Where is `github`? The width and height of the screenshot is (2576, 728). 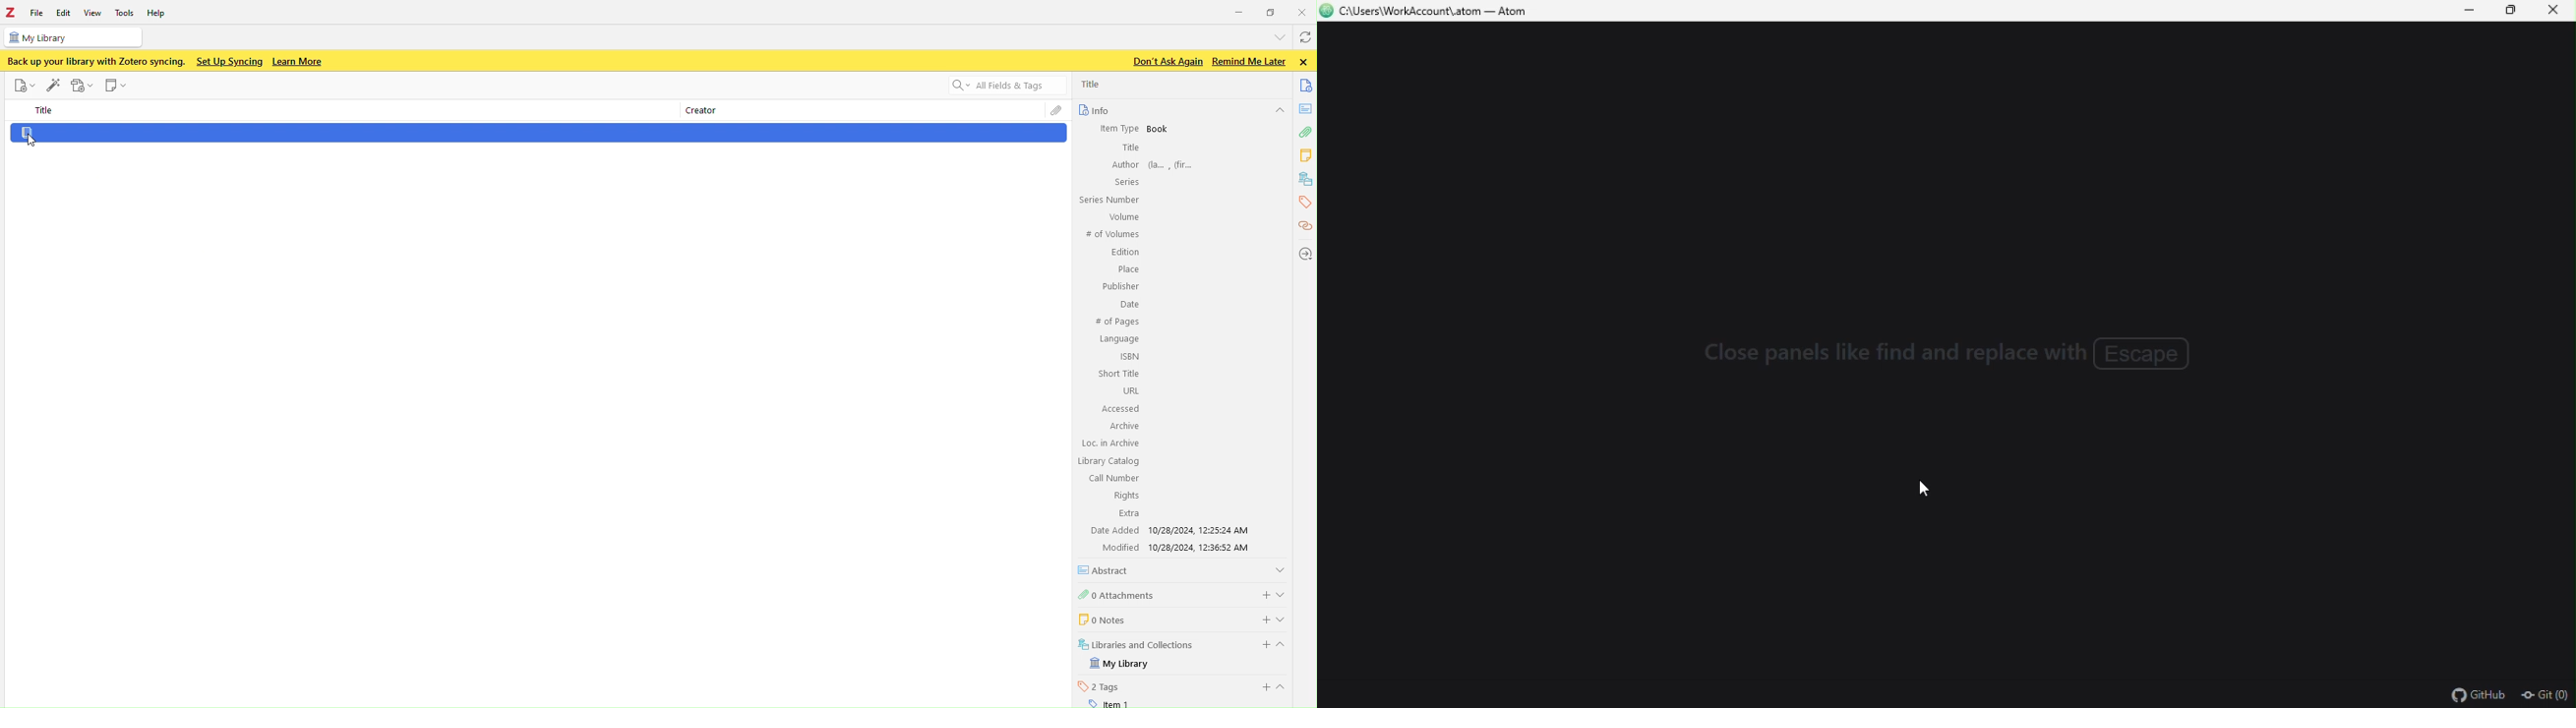 github is located at coordinates (2479, 694).